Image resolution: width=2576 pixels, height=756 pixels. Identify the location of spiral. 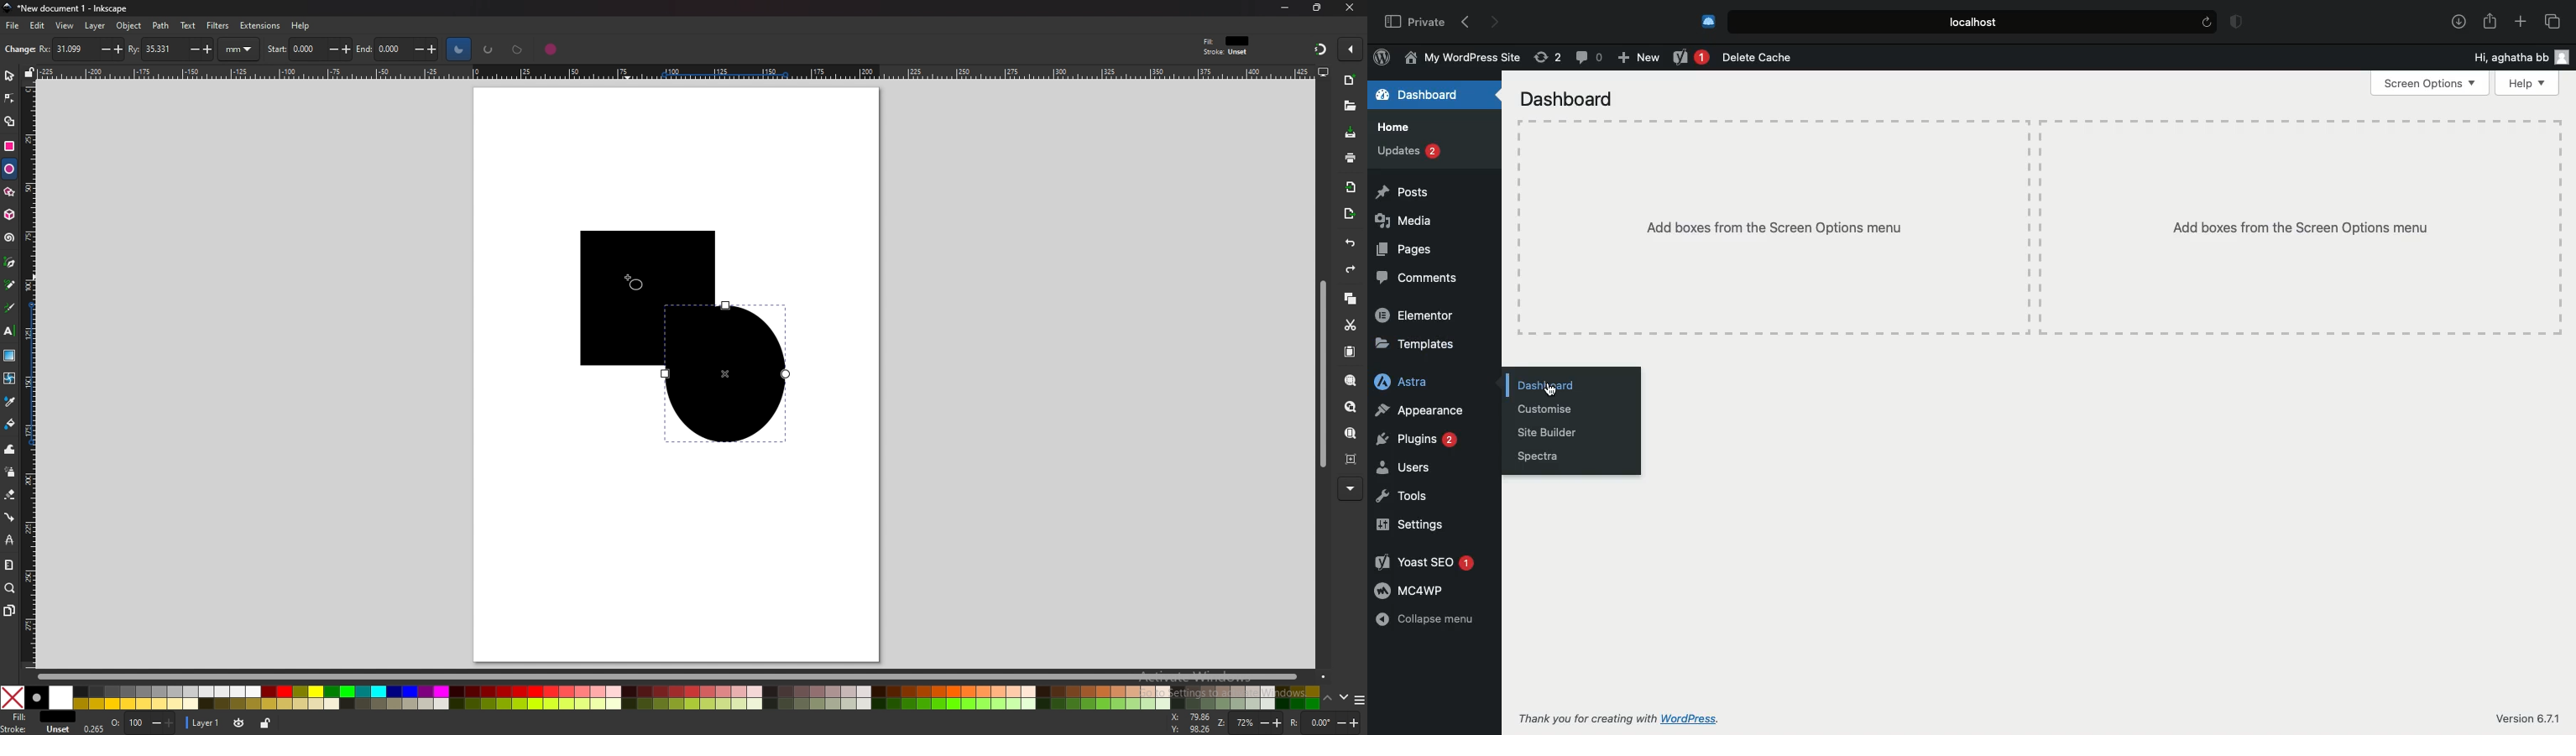
(10, 237).